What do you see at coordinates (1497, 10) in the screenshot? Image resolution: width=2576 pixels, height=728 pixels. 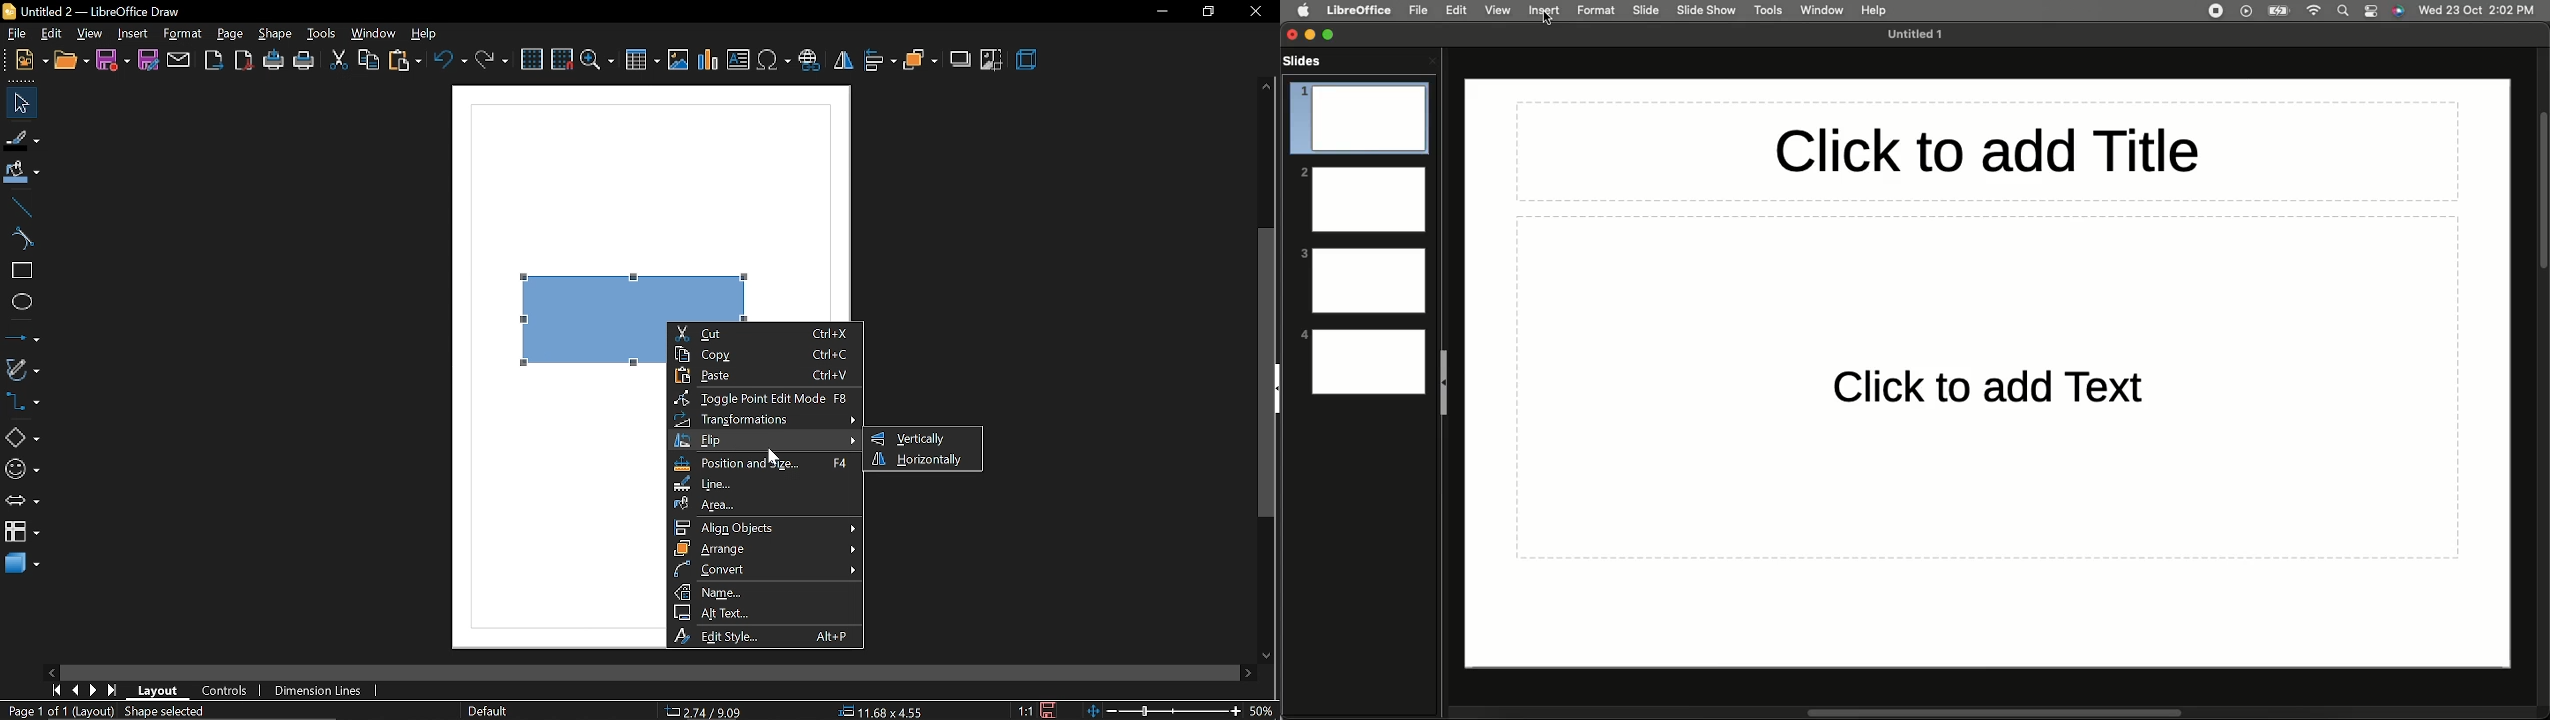 I see `View` at bounding box center [1497, 10].